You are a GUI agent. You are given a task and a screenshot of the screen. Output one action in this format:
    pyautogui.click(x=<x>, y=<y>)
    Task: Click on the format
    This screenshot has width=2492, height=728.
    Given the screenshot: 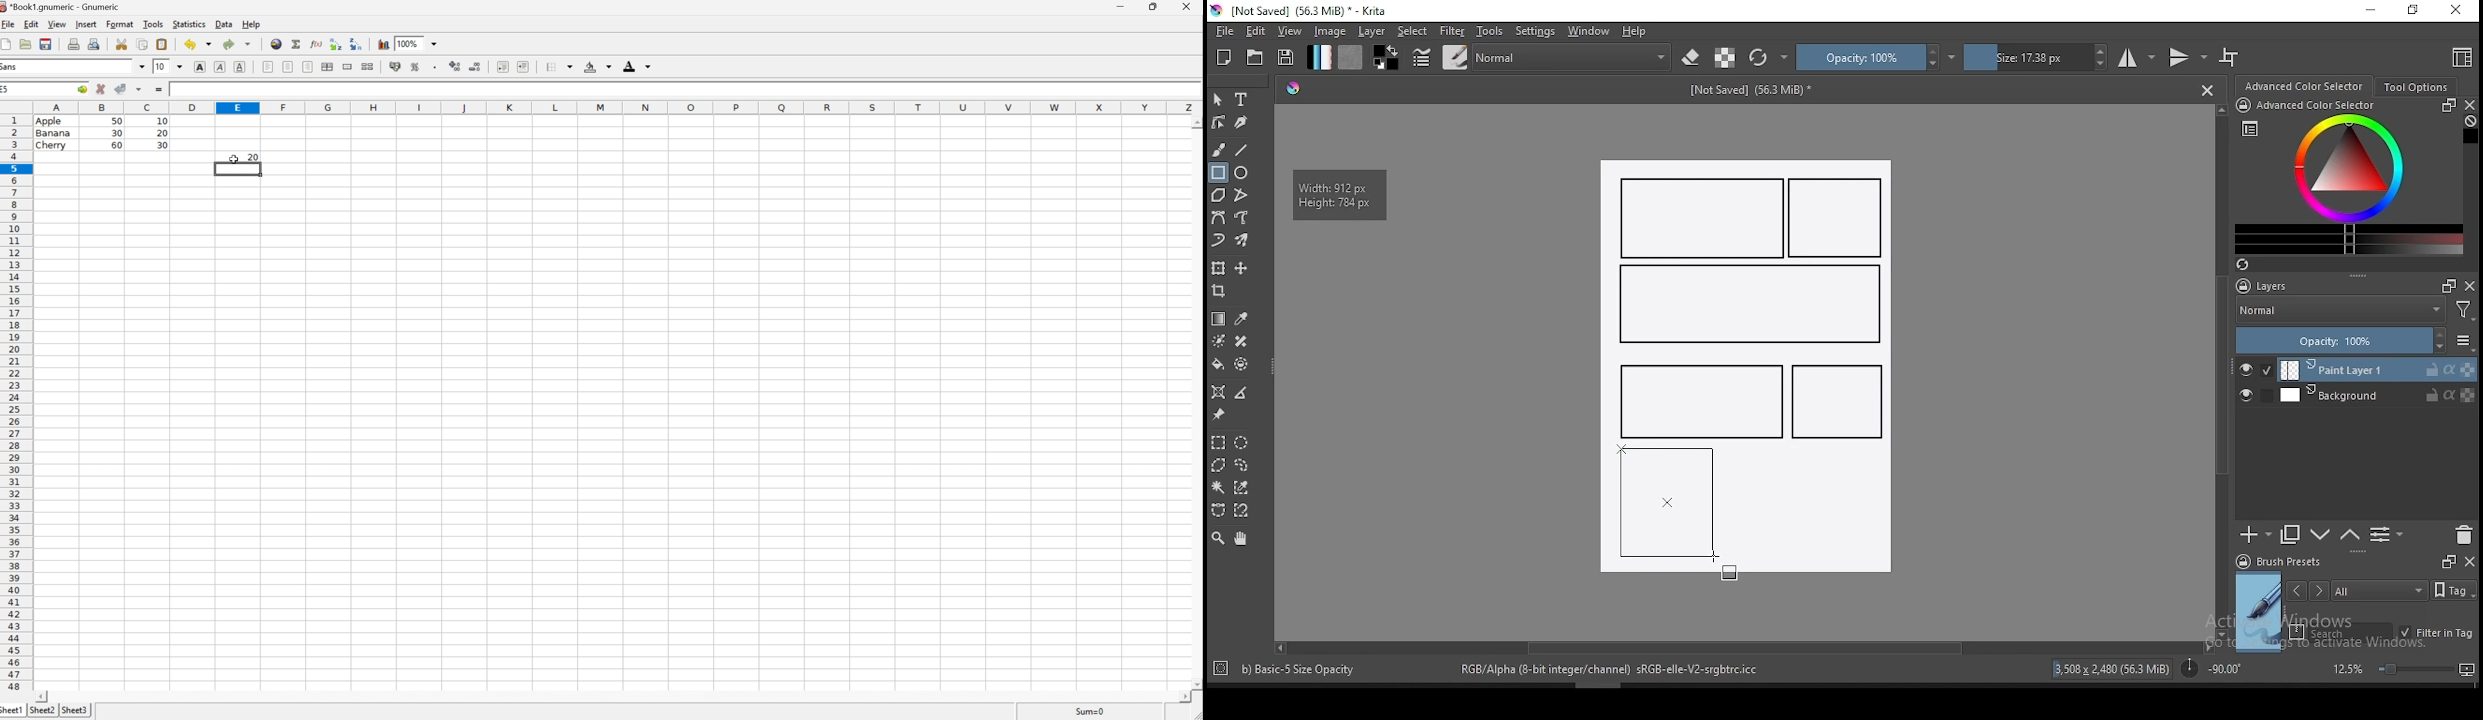 What is the action you would take?
    pyautogui.click(x=120, y=24)
    